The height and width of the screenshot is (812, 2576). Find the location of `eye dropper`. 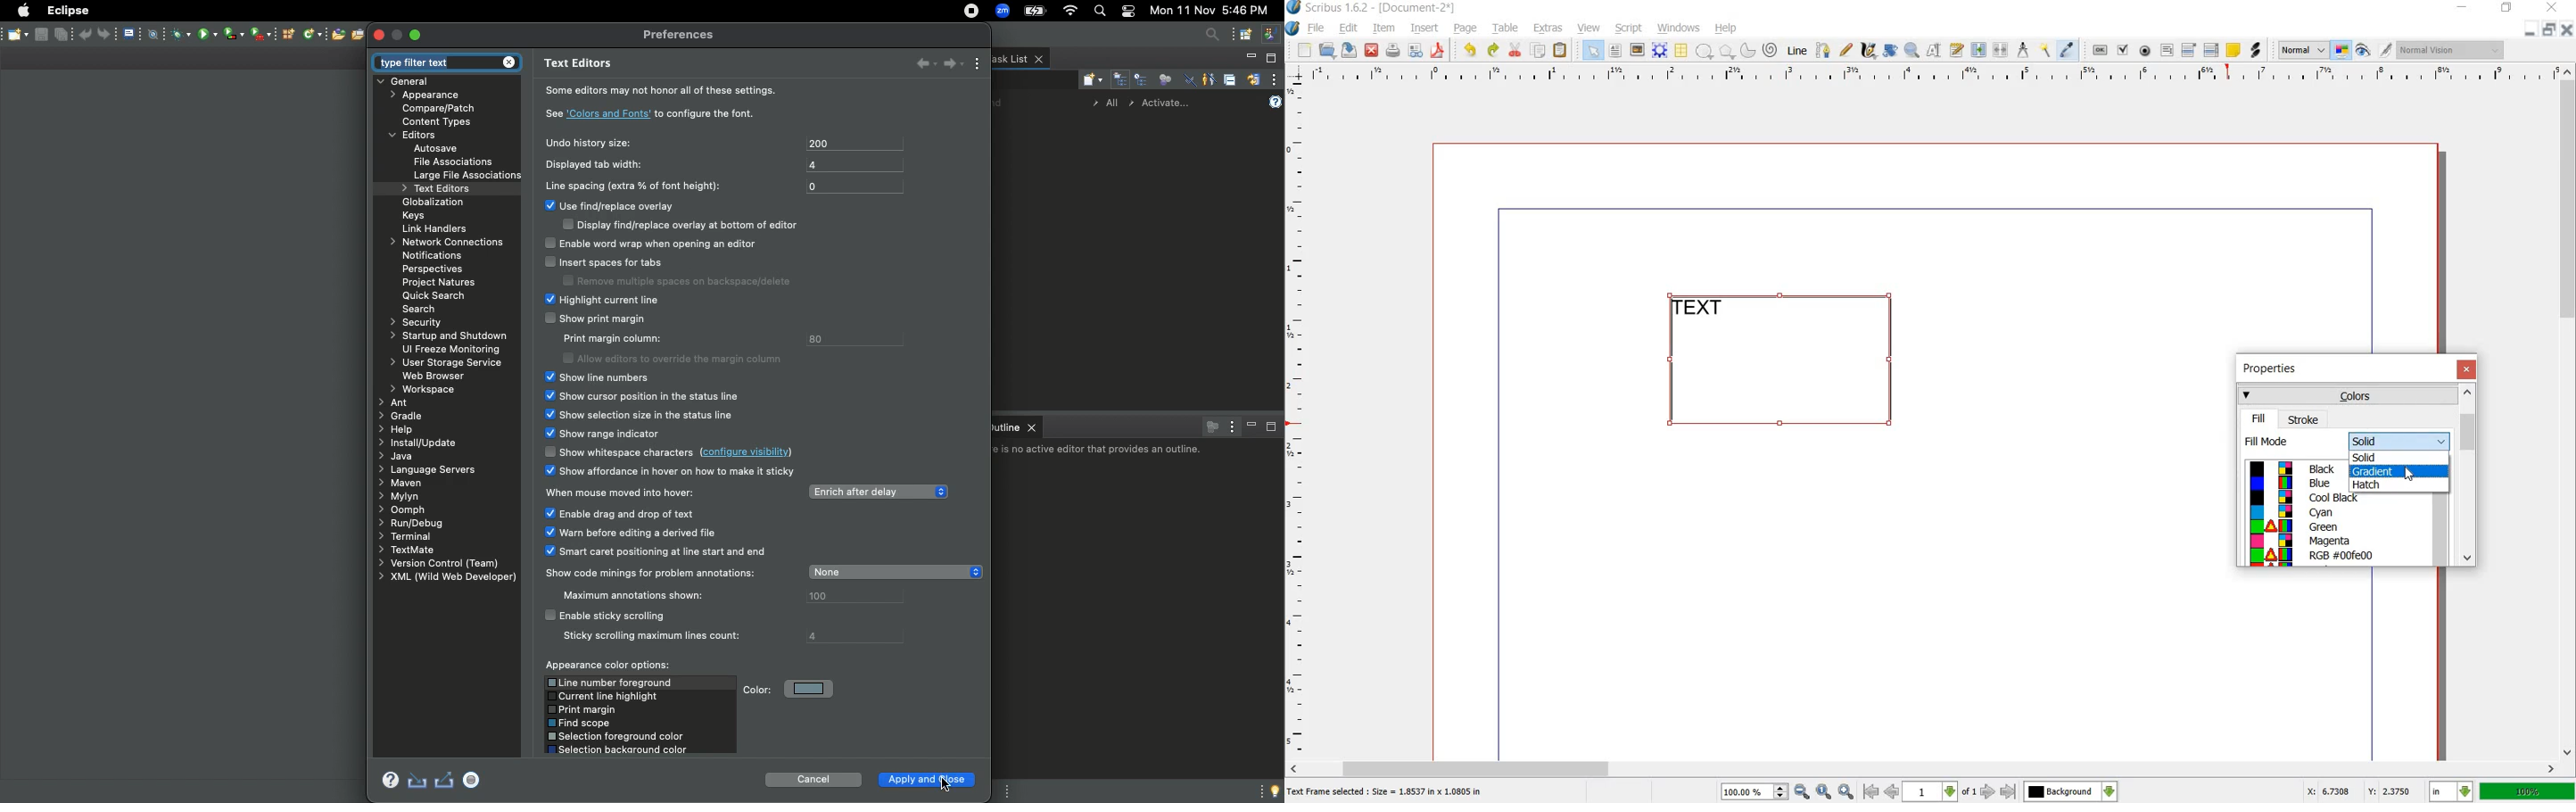

eye dropper is located at coordinates (2068, 51).